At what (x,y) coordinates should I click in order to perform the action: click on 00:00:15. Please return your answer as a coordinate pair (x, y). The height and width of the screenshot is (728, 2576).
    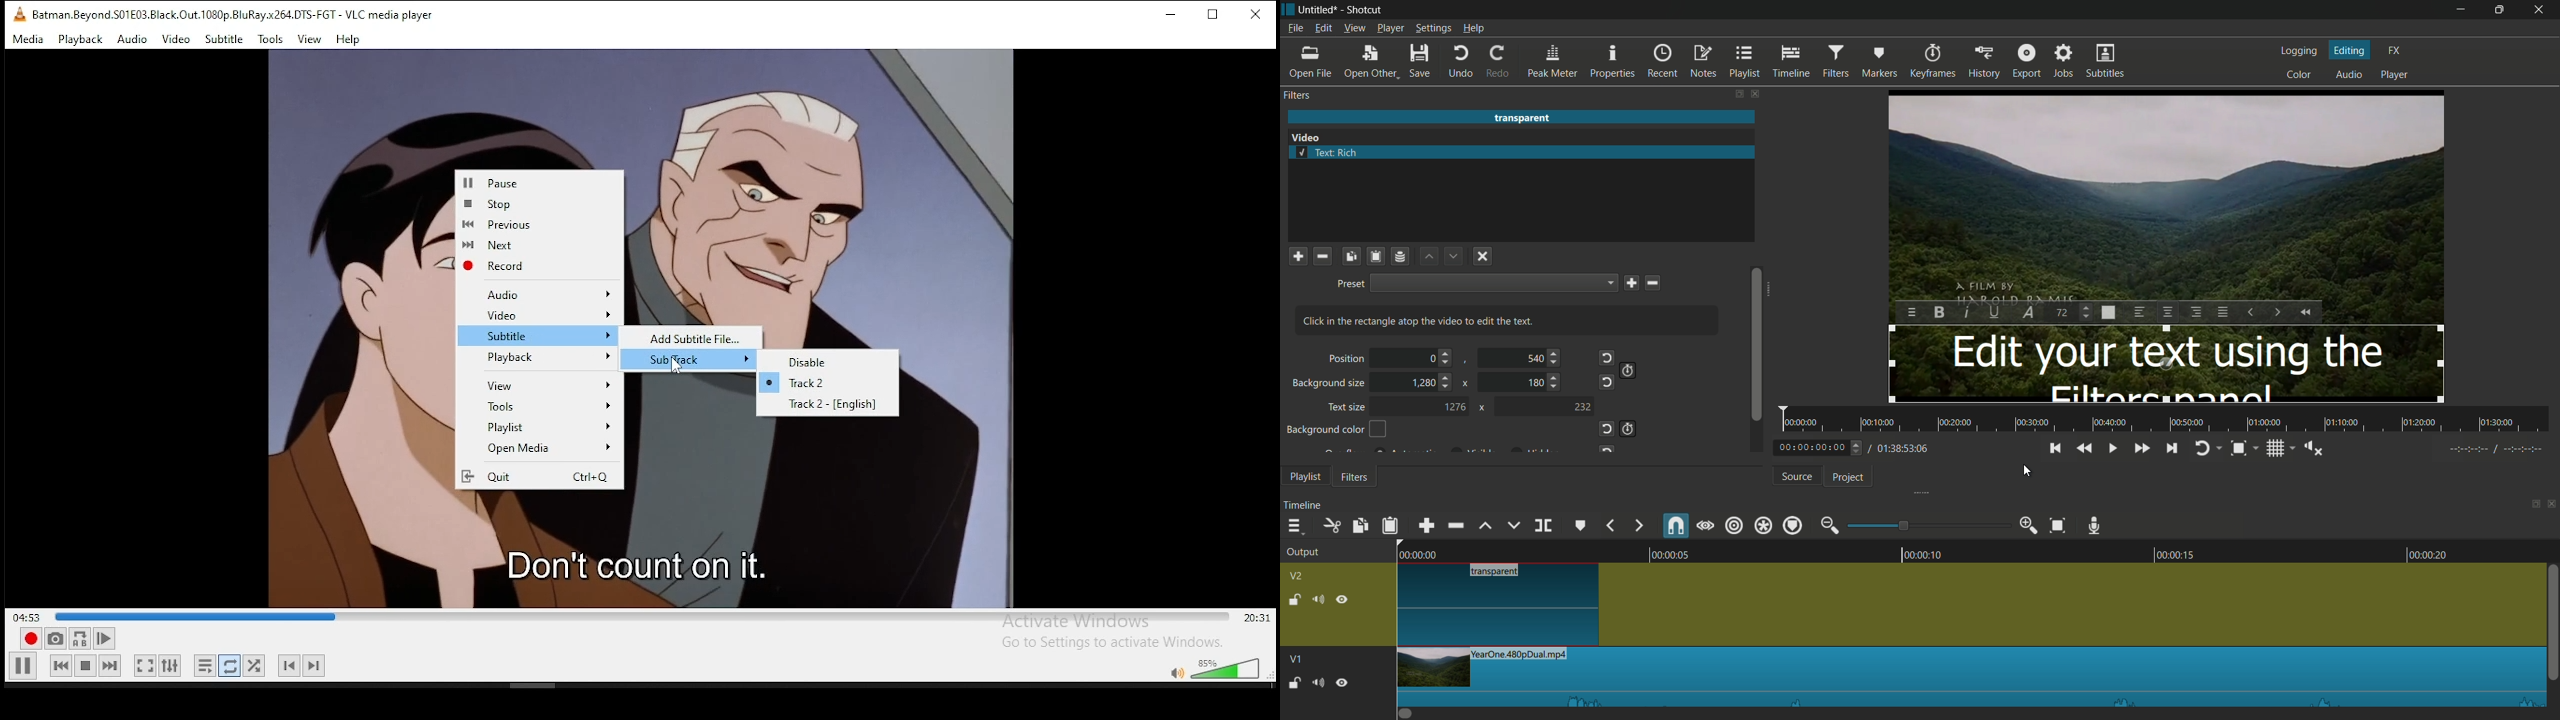
    Looking at the image, I should click on (2168, 552).